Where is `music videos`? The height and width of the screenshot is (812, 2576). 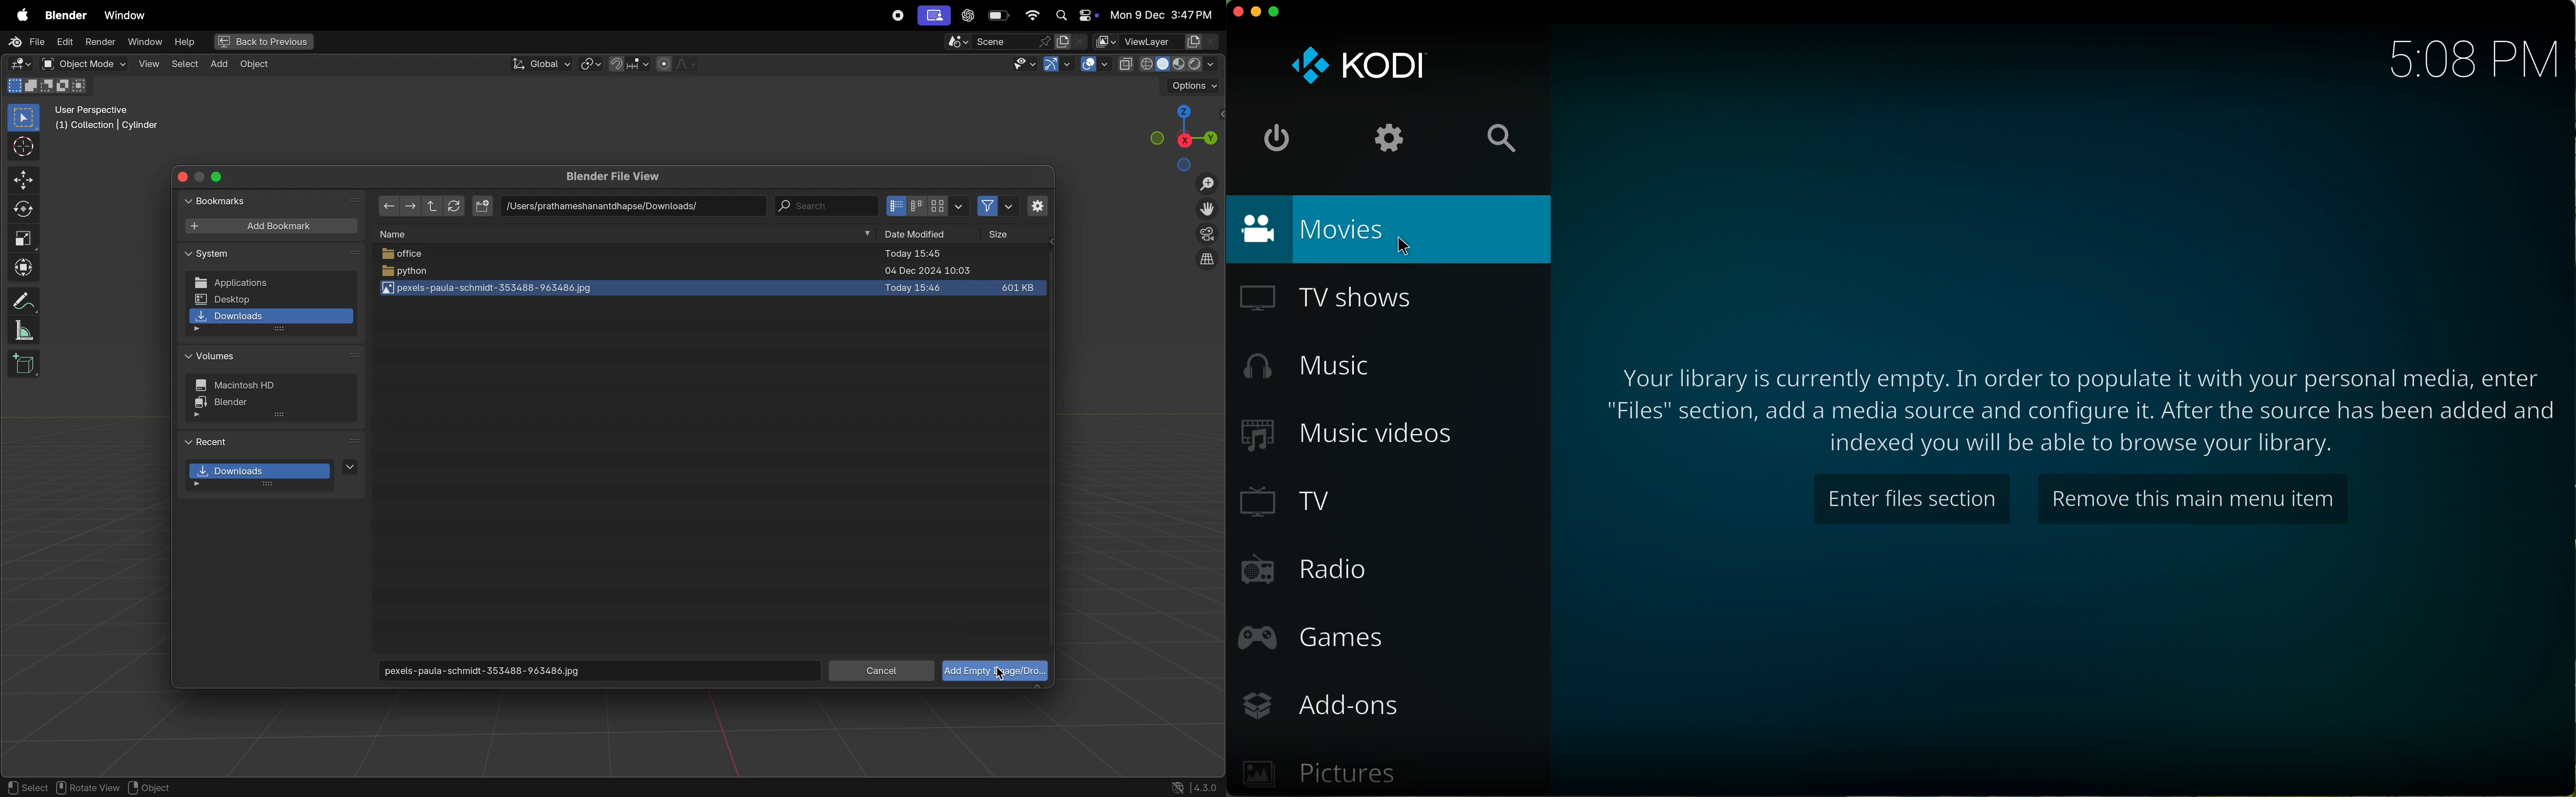 music videos is located at coordinates (1348, 433).